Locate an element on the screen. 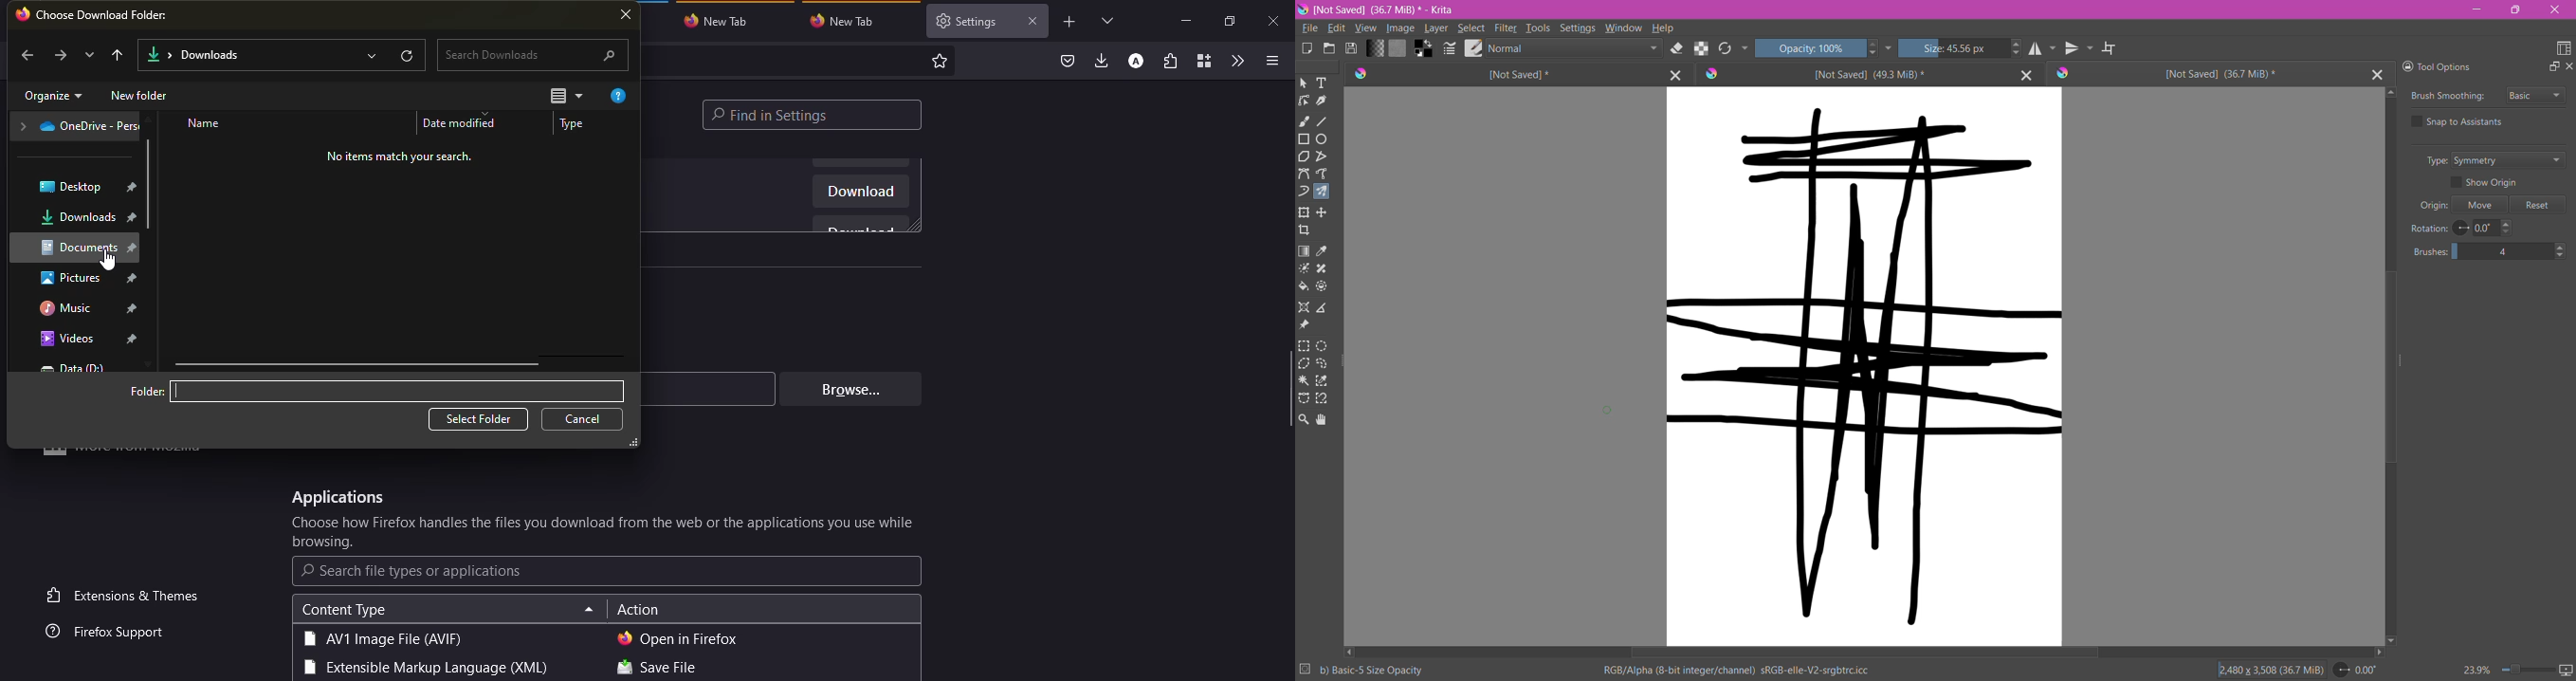 Image resolution: width=2576 pixels, height=700 pixels. Background Color Selector is located at coordinates (1423, 49).